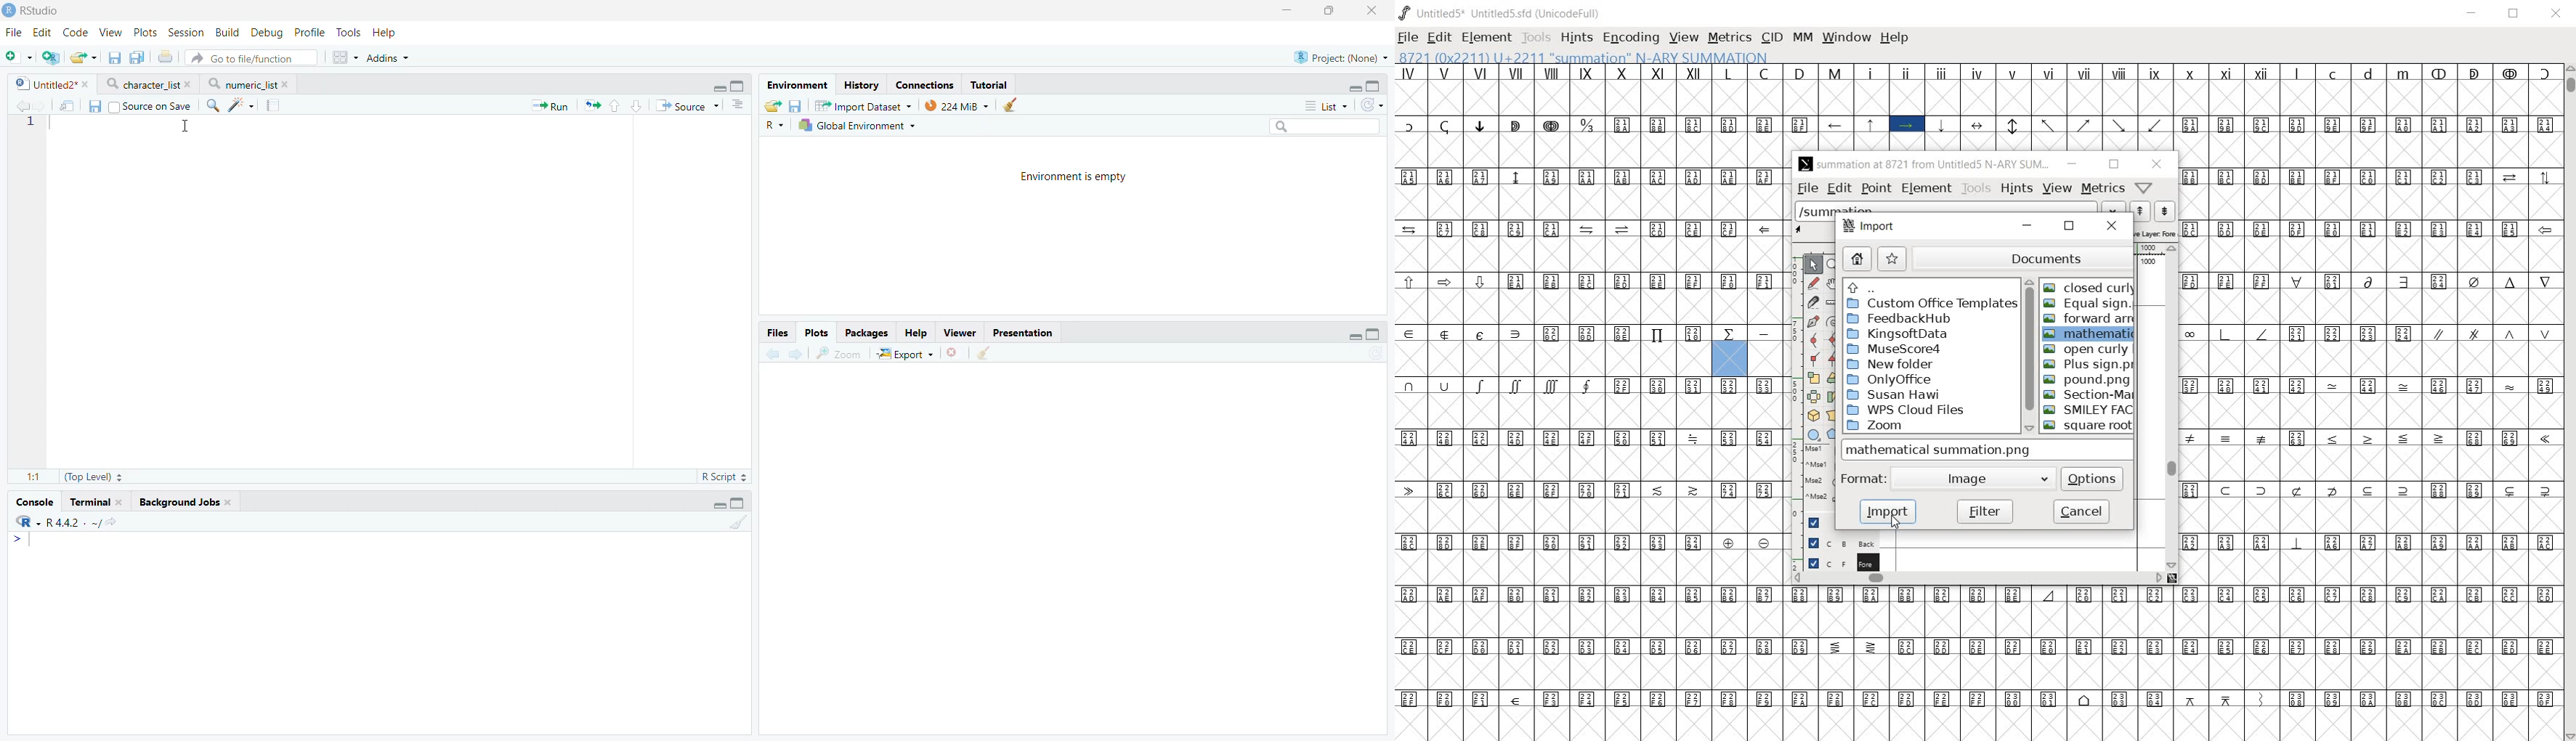 Image resolution: width=2576 pixels, height=756 pixels. I want to click on Import Dataset, so click(864, 106).